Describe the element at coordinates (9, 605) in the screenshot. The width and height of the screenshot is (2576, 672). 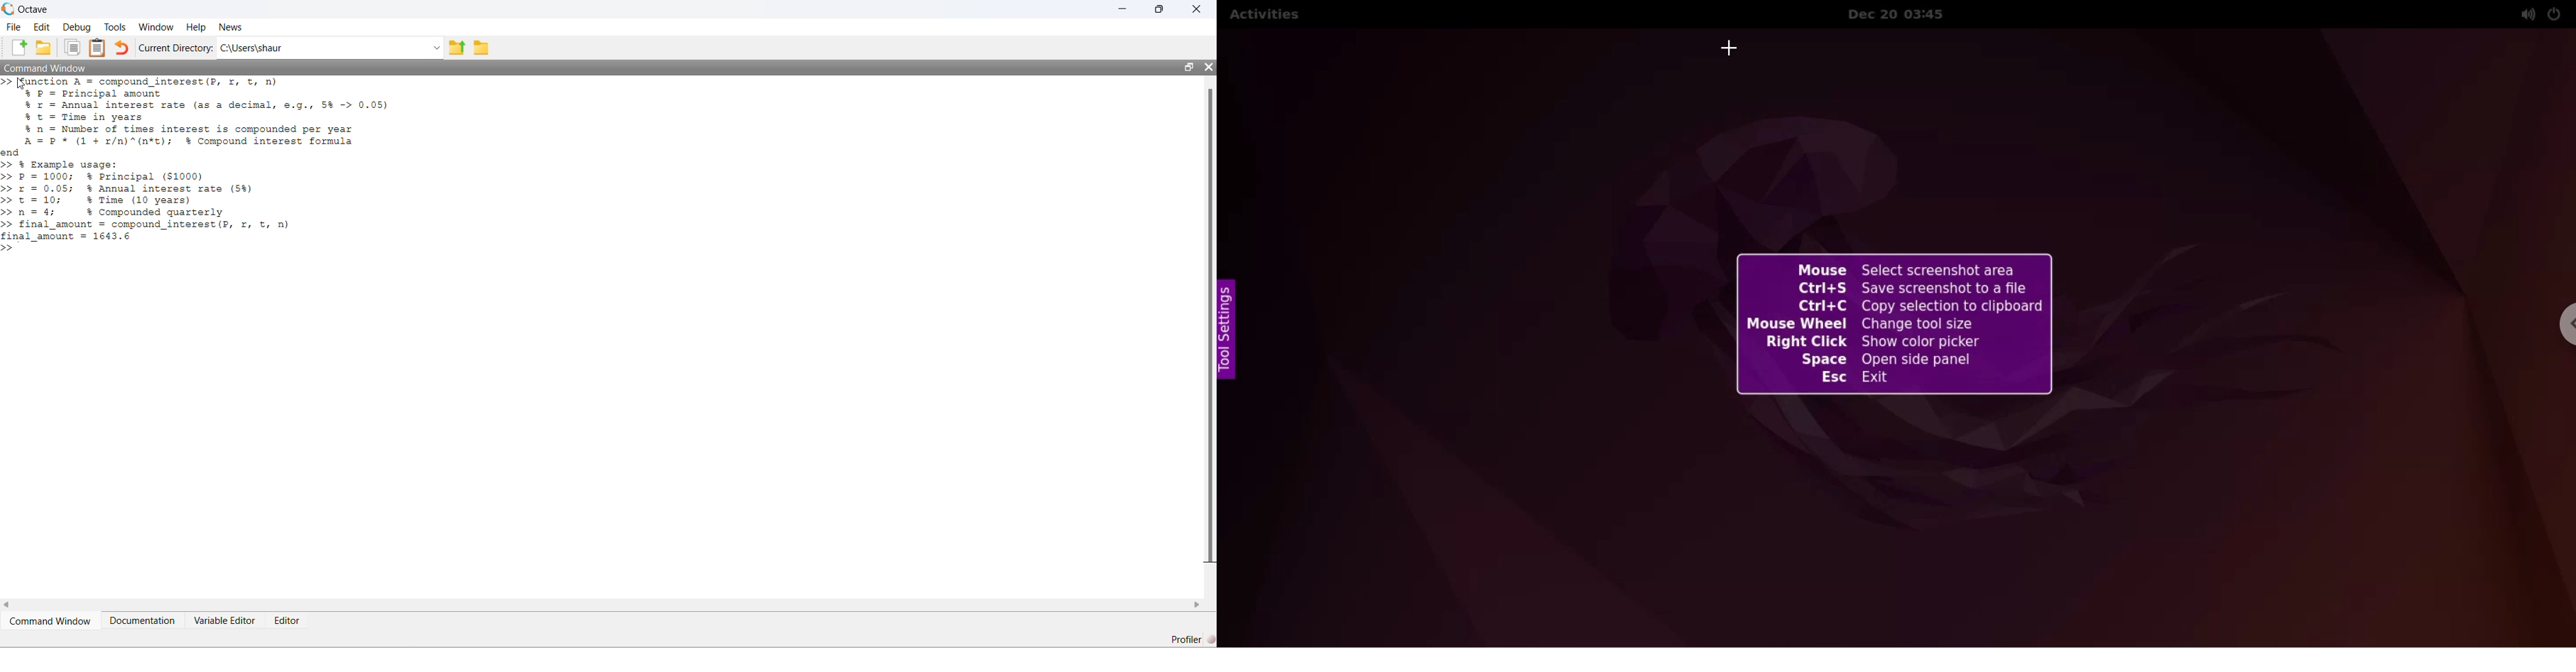
I see `scroll left` at that location.